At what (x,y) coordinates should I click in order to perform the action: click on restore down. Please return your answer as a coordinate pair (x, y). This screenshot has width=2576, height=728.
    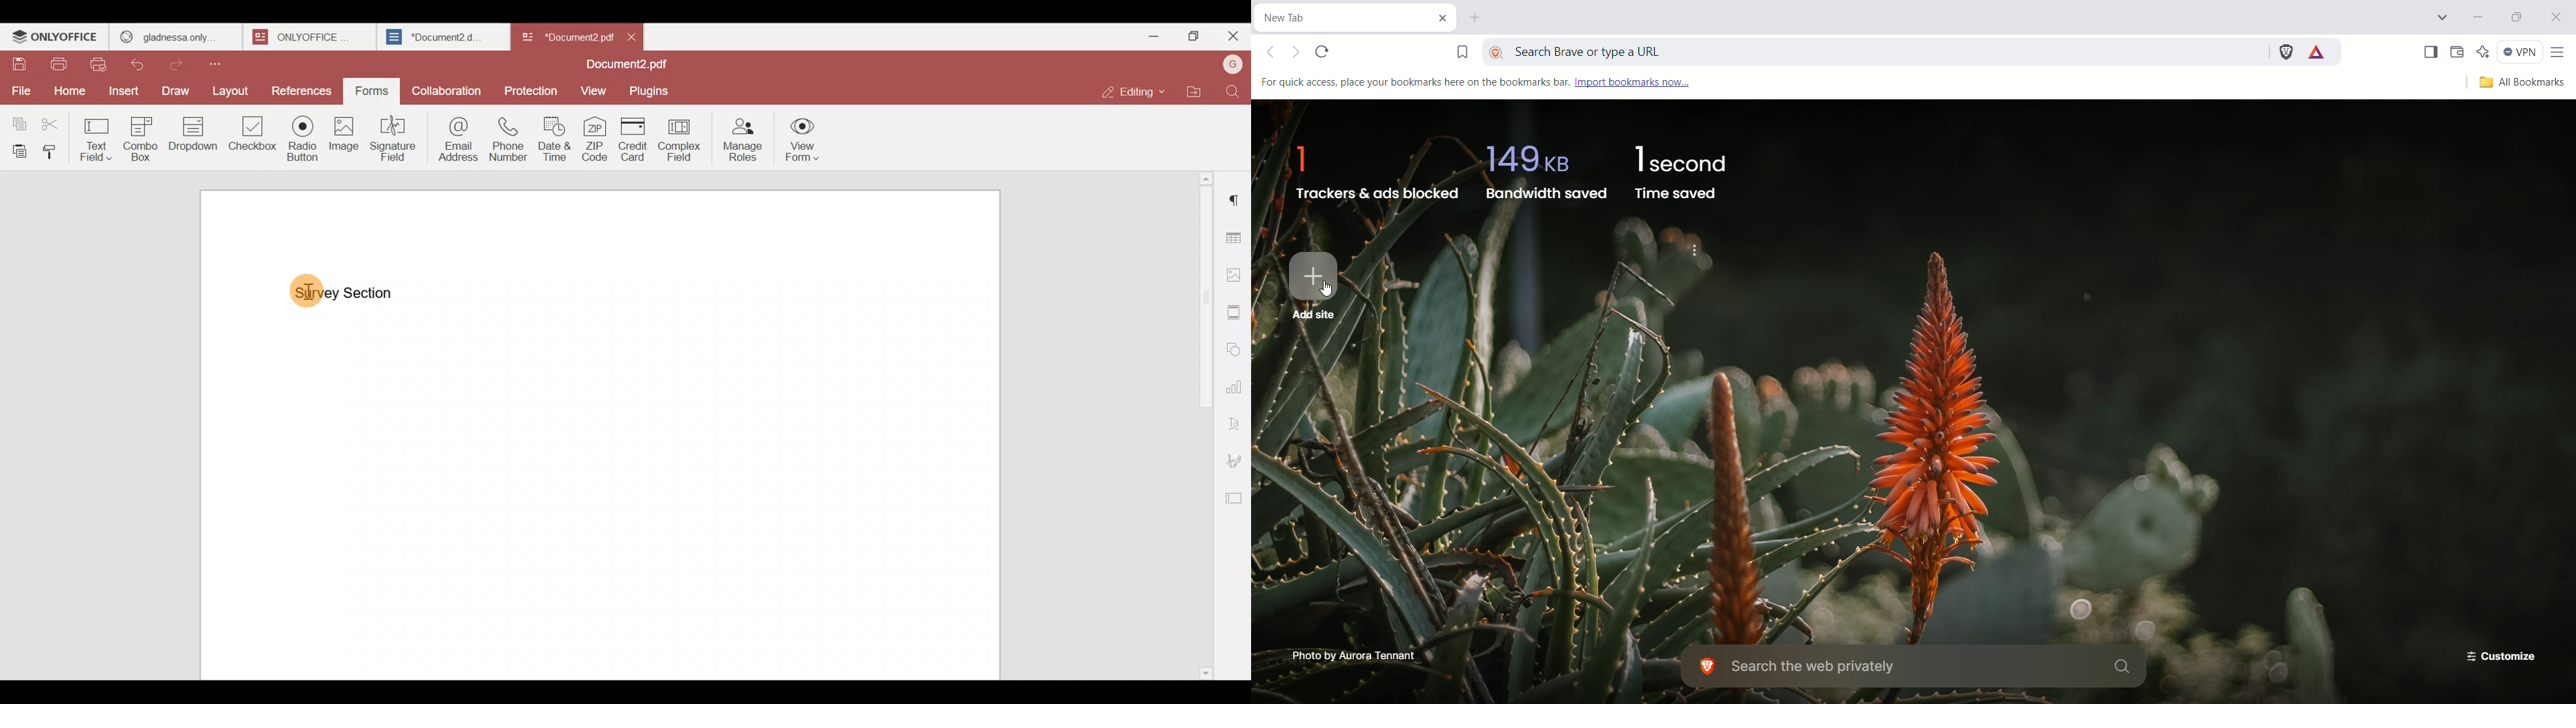
    Looking at the image, I should click on (2519, 19).